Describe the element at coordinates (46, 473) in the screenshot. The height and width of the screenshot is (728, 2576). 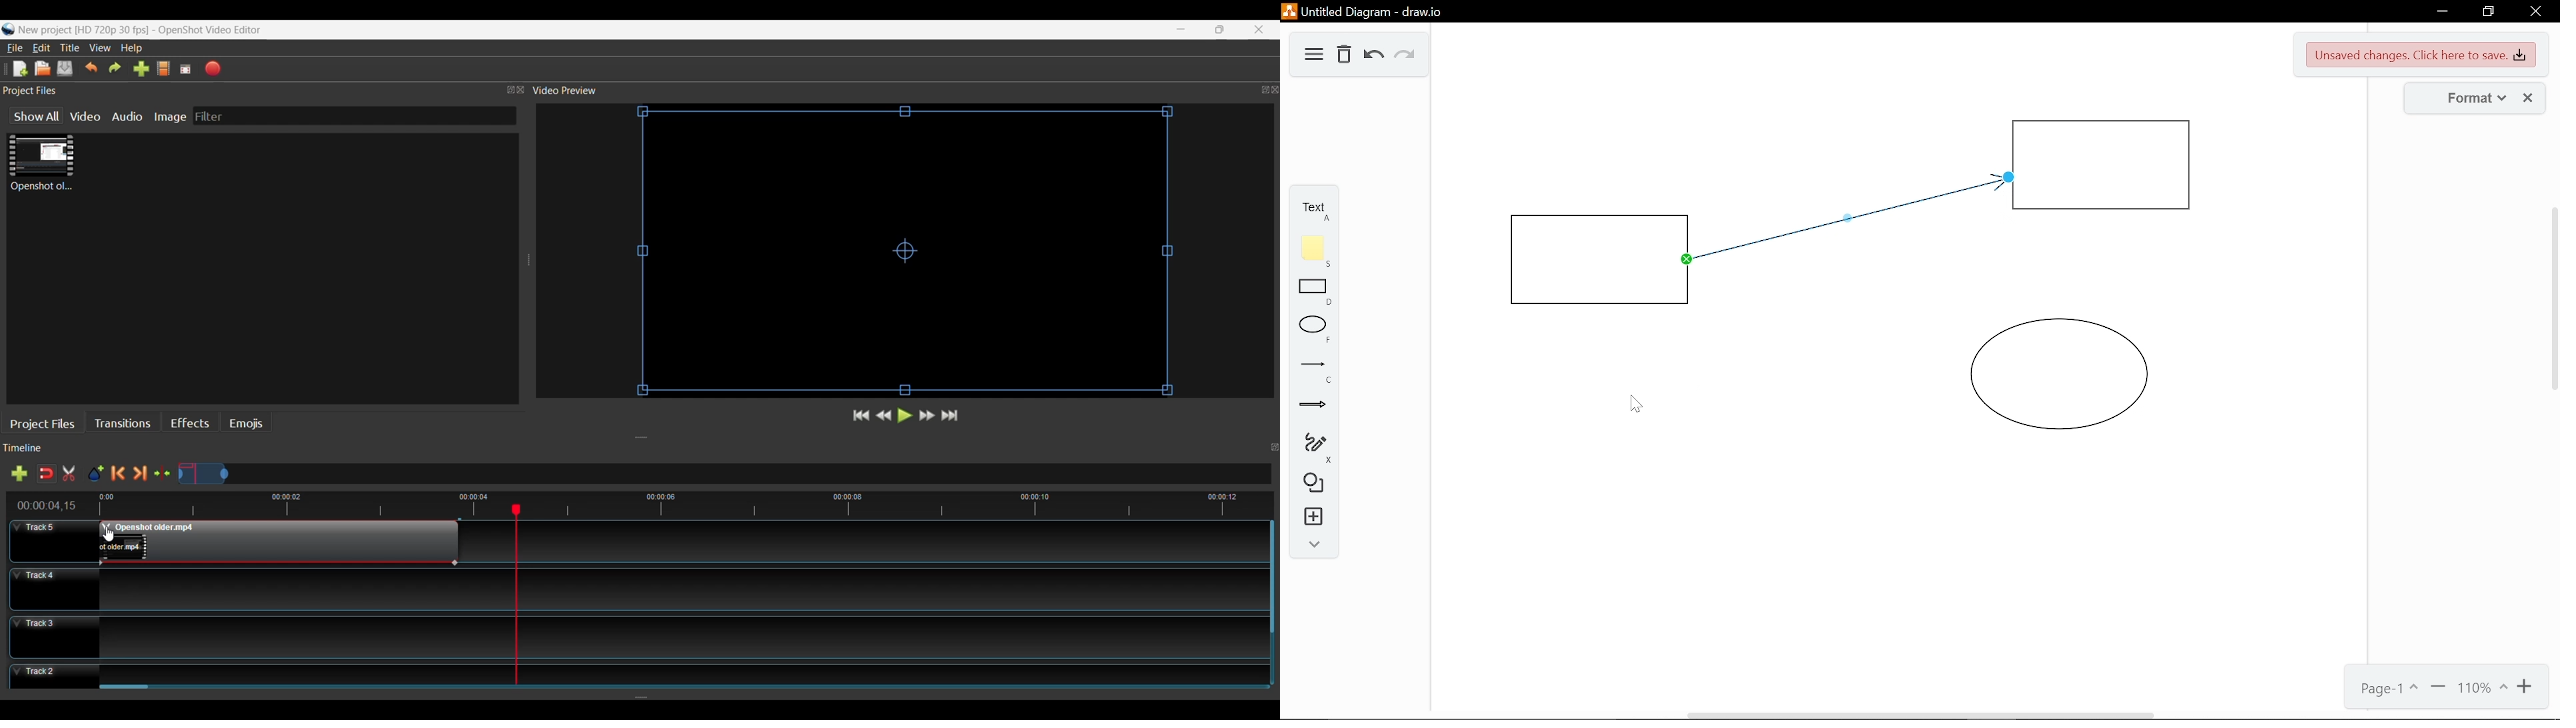
I see `Snap` at that location.